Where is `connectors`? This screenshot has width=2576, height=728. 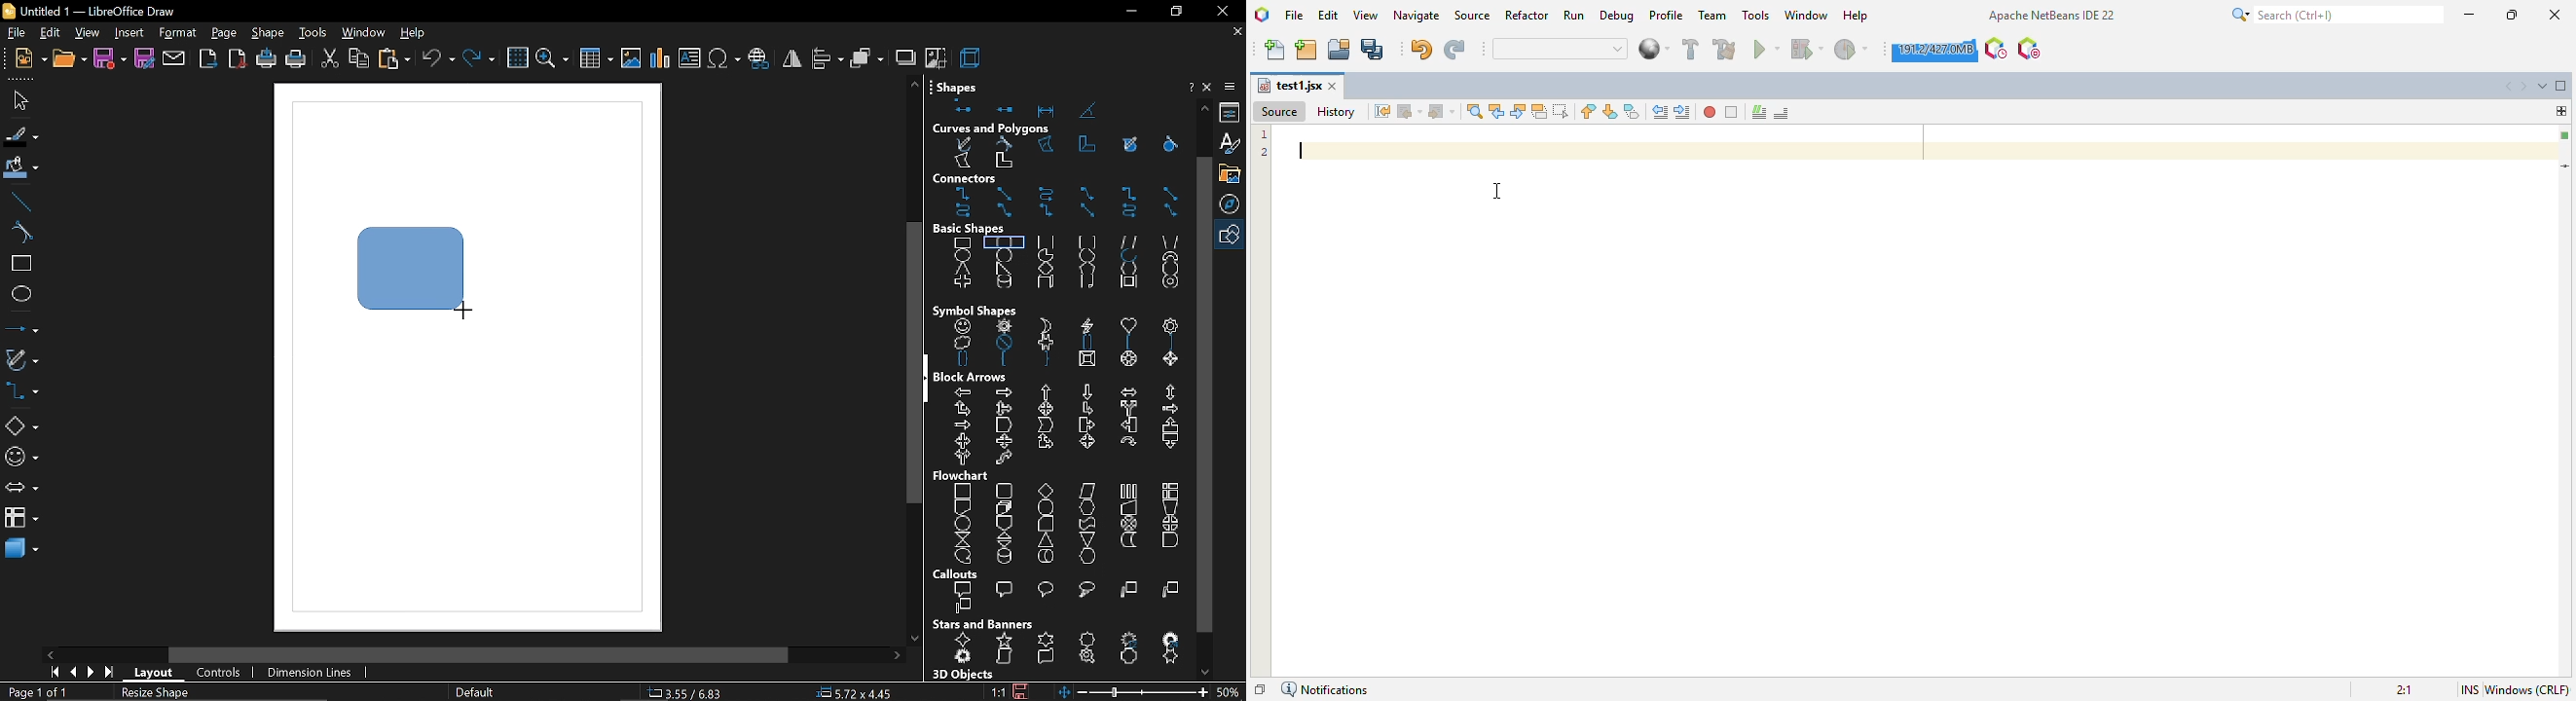 connectors is located at coordinates (21, 392).